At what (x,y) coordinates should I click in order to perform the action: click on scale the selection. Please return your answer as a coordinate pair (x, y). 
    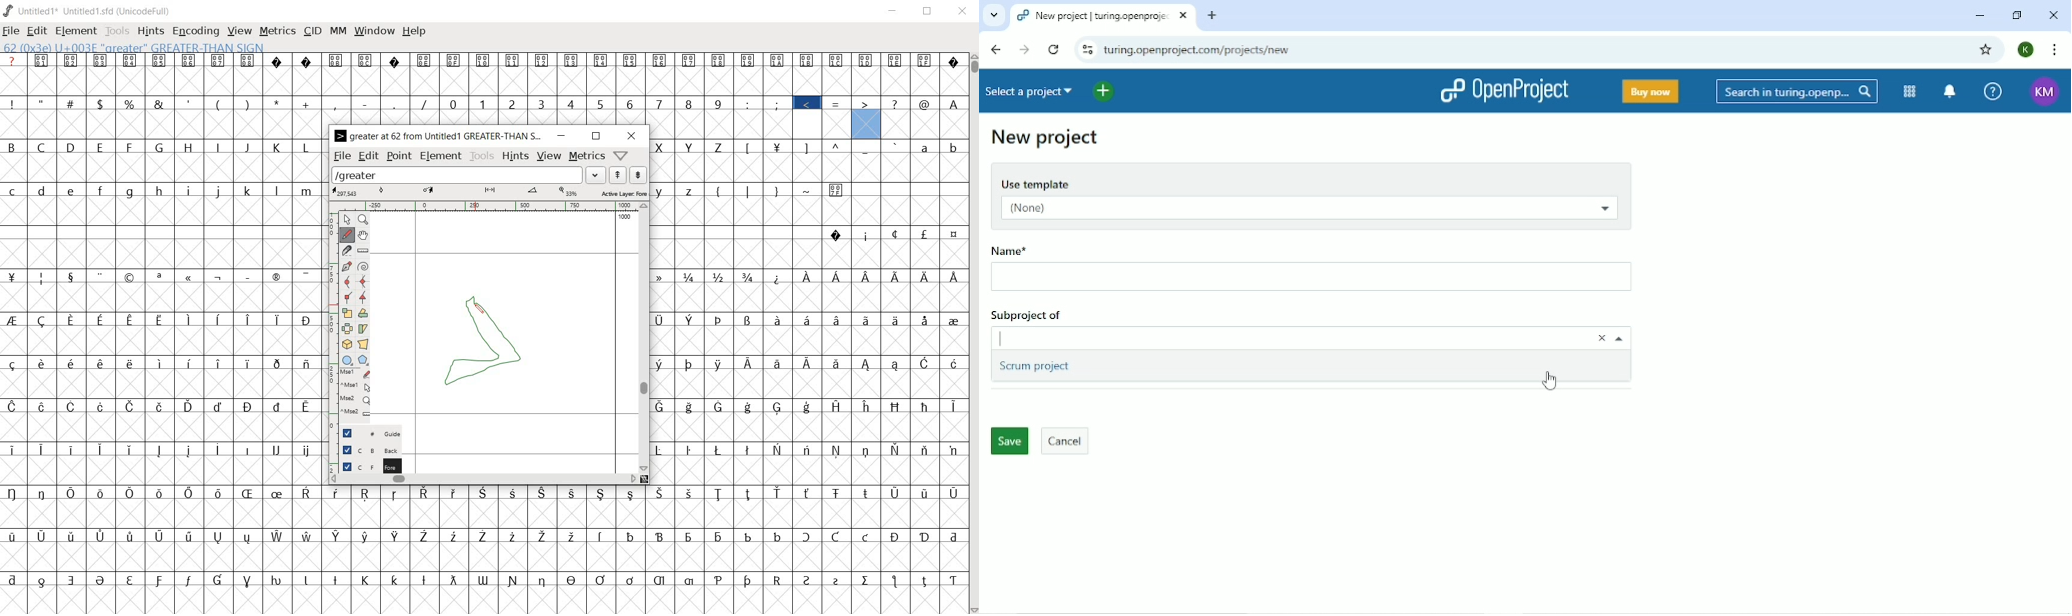
    Looking at the image, I should click on (346, 313).